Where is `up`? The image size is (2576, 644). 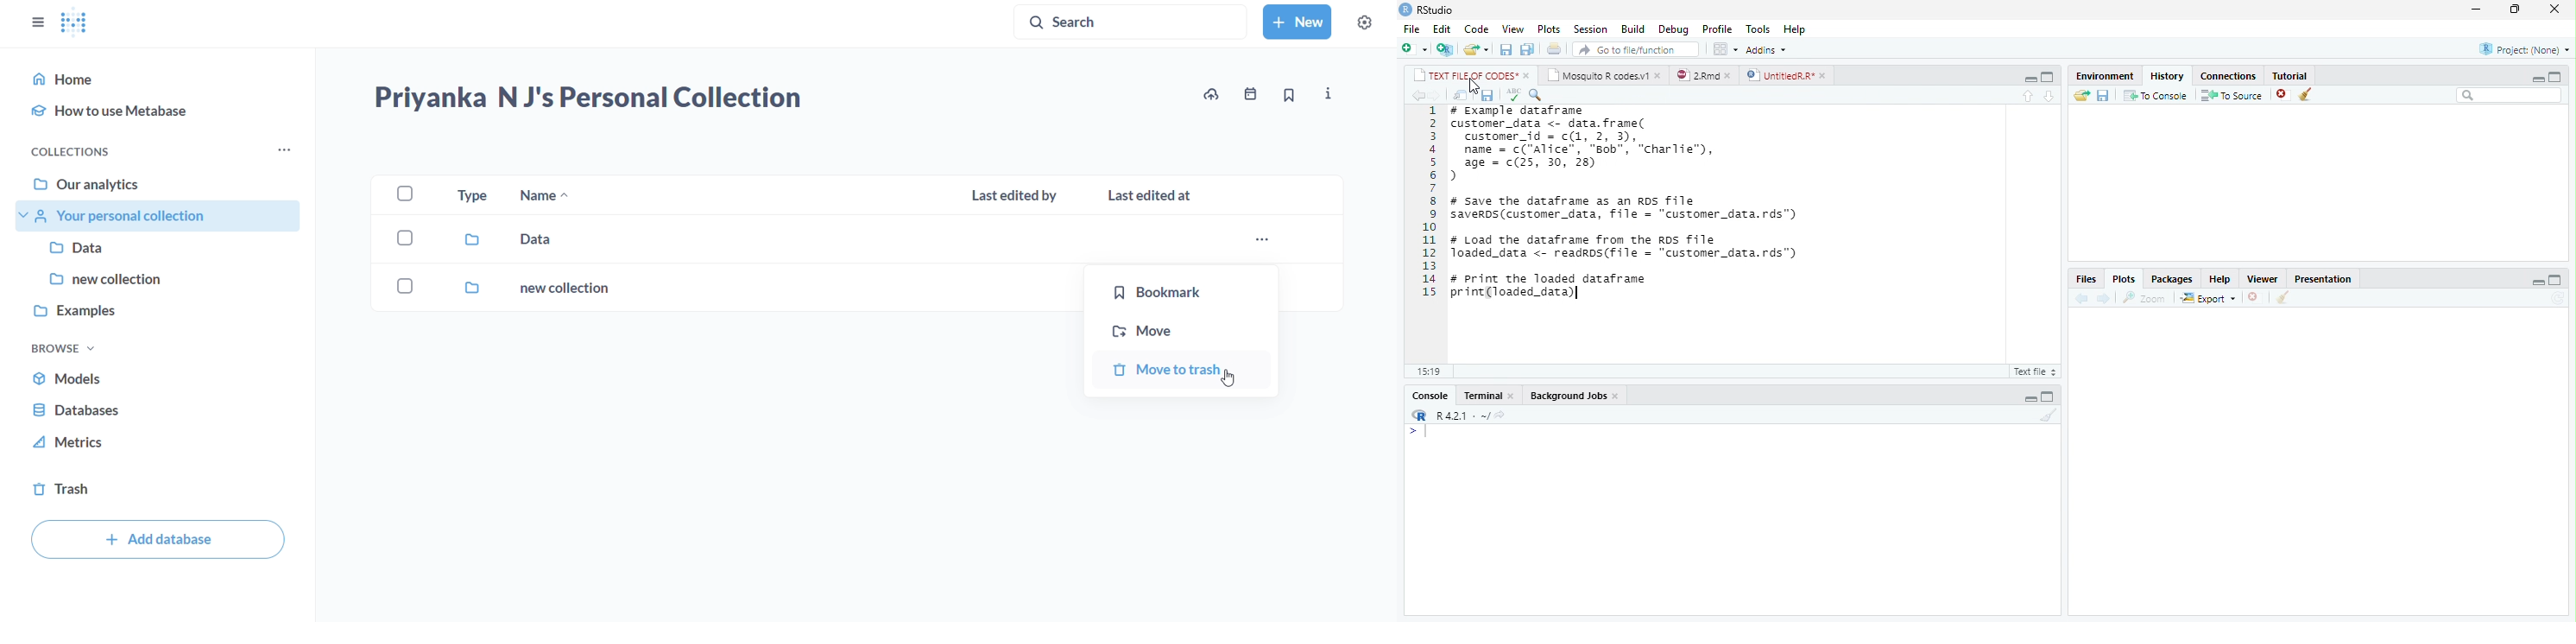
up is located at coordinates (2029, 96).